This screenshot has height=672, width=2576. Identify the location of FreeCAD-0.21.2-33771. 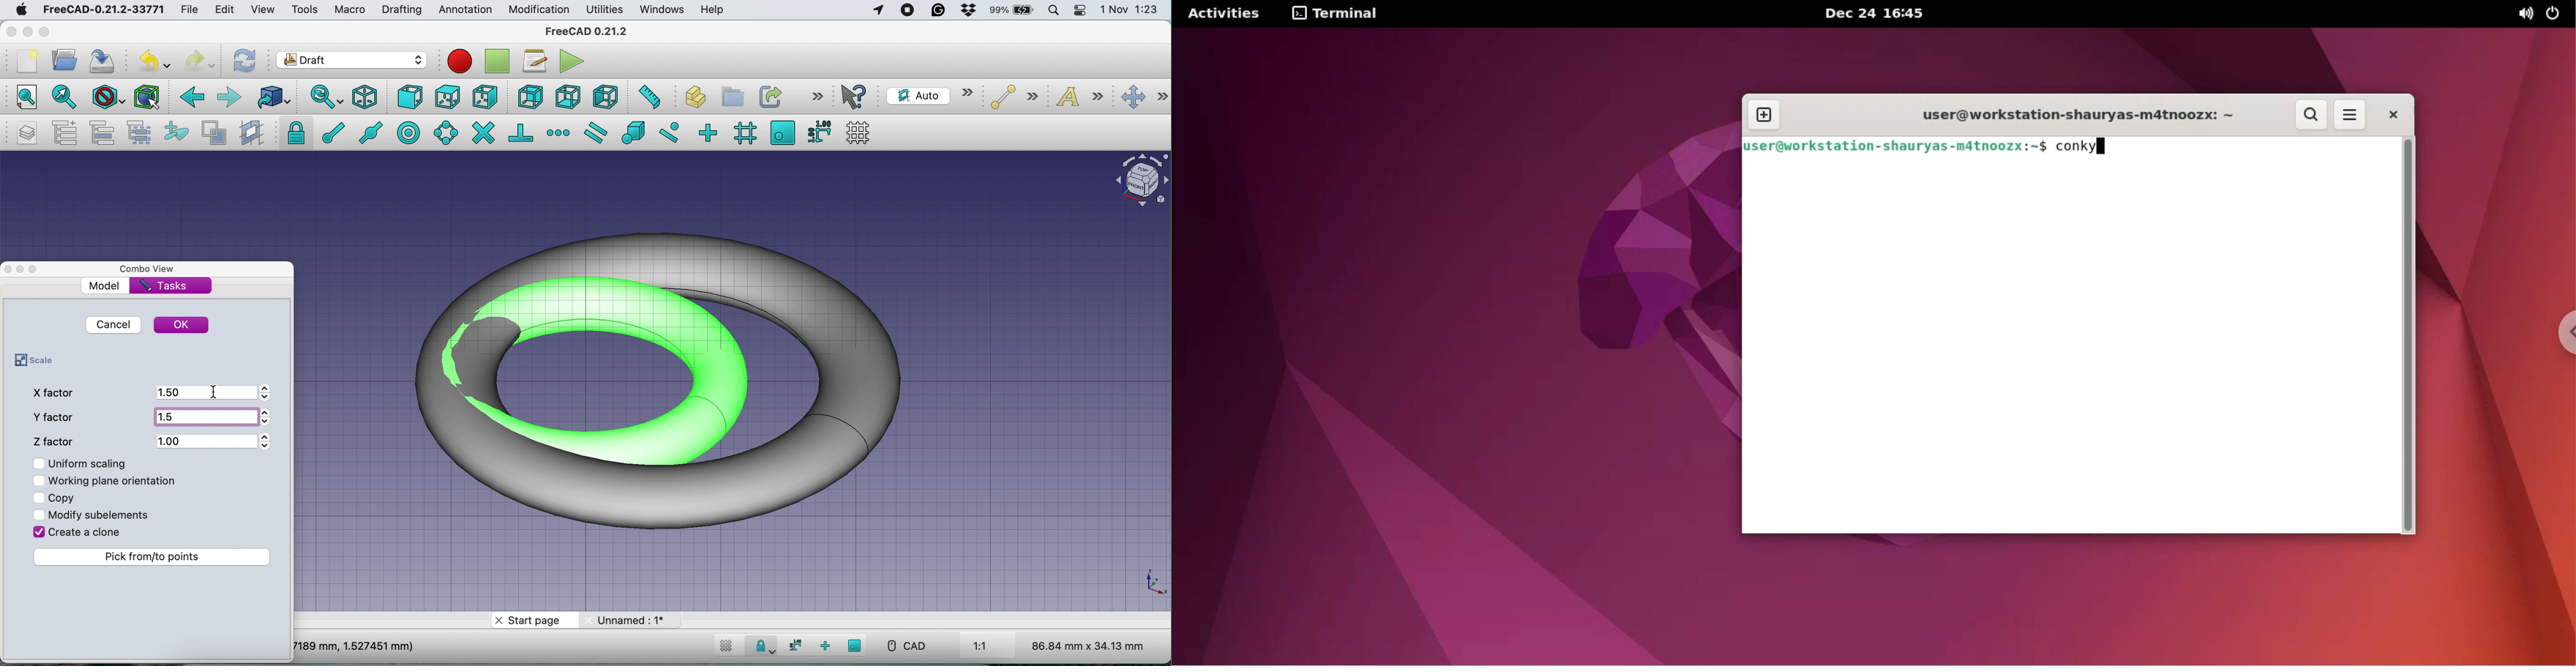
(104, 9).